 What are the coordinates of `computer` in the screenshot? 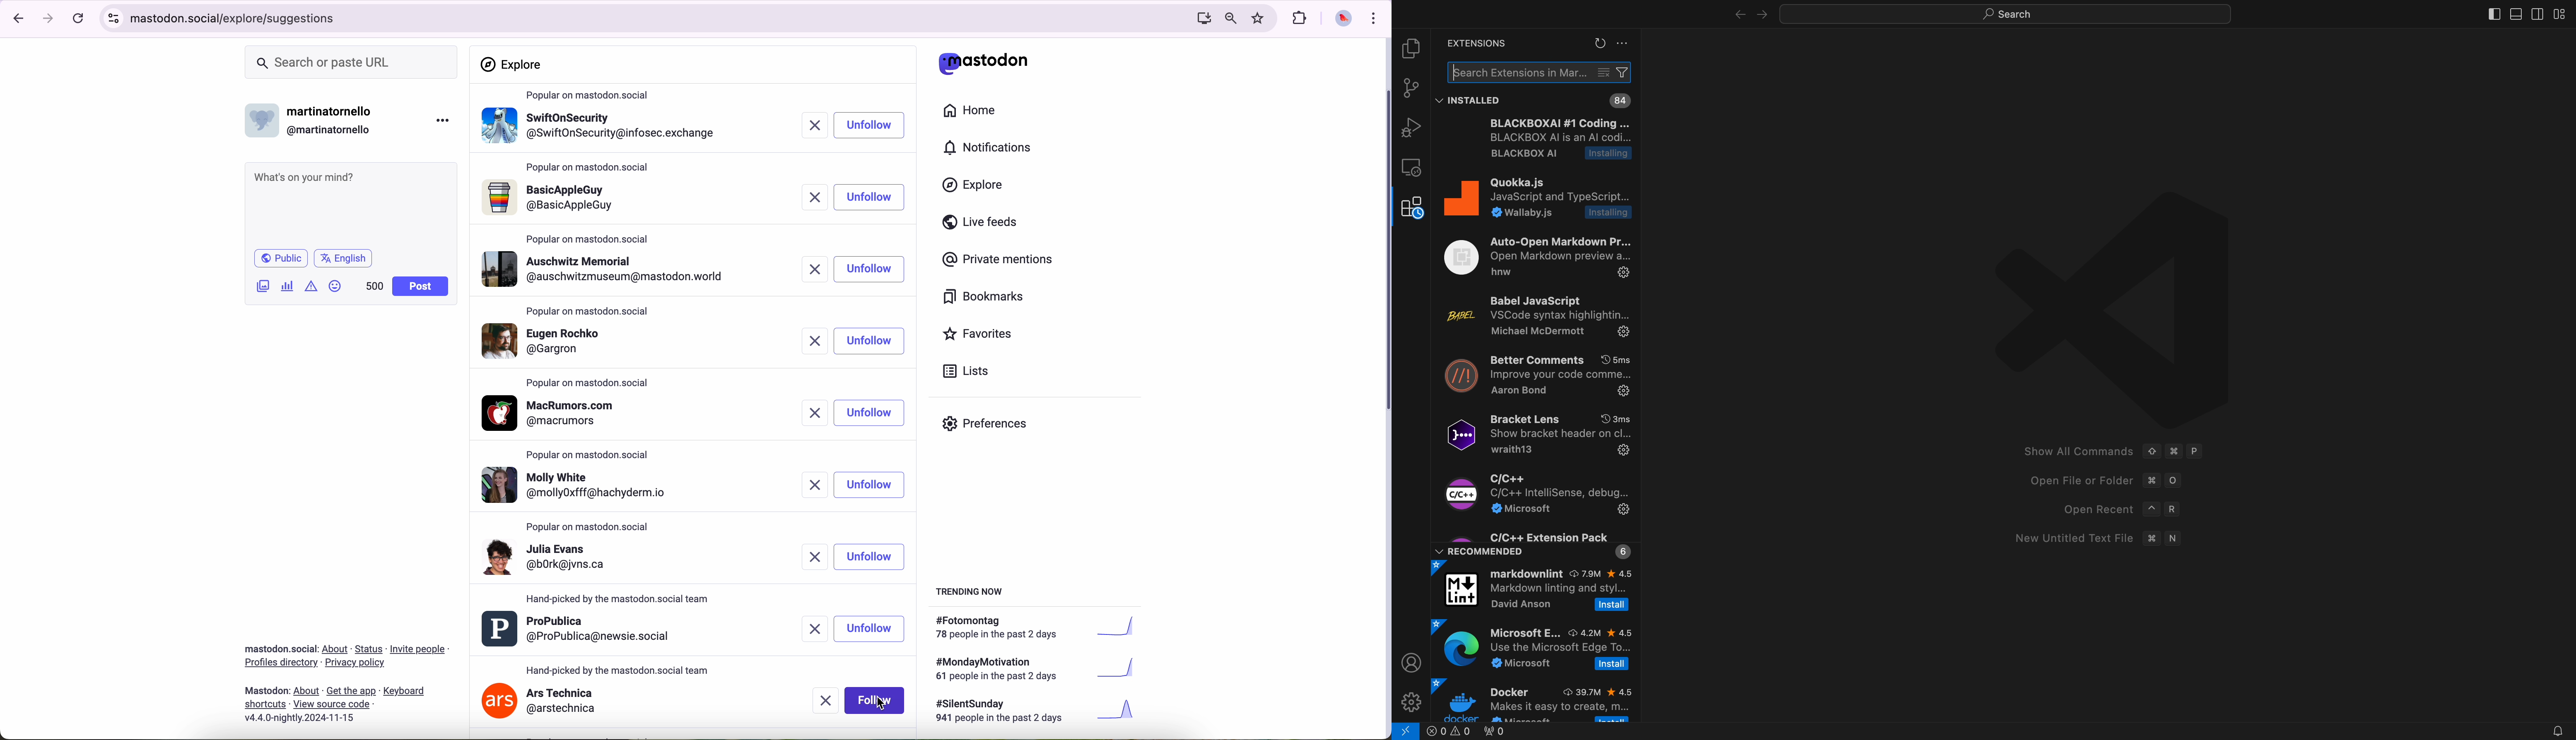 It's located at (1199, 18).